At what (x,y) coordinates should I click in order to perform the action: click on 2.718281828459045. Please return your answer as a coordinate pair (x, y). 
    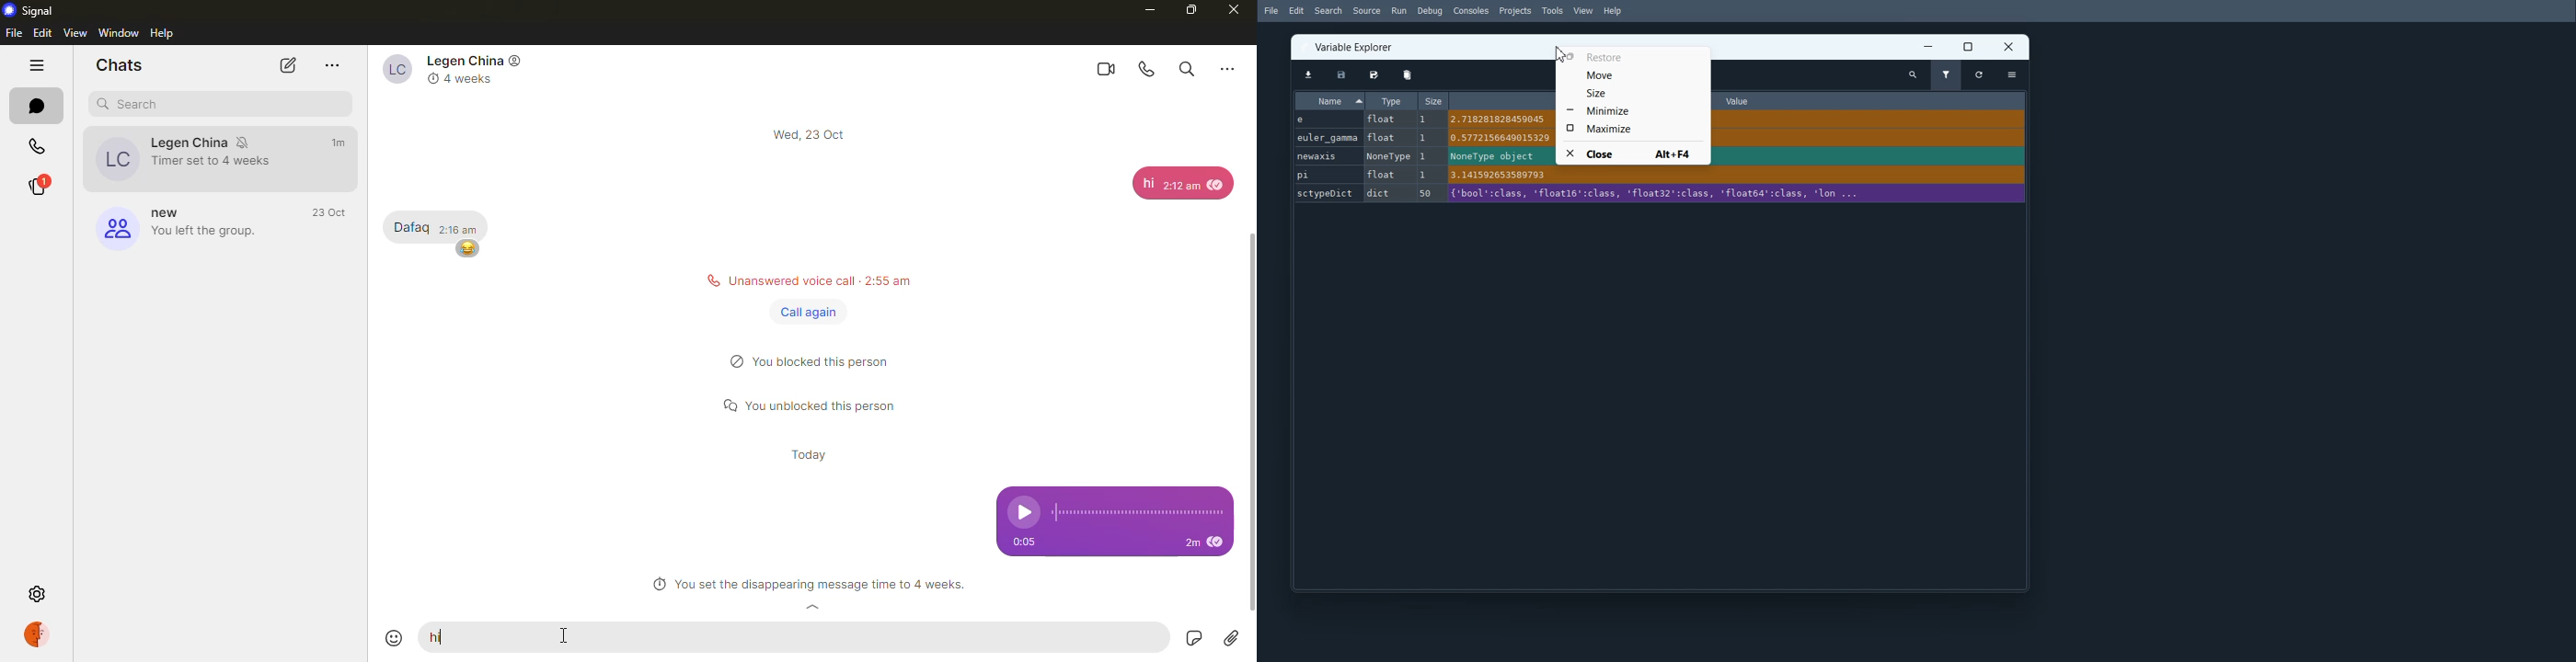
    Looking at the image, I should click on (1497, 119).